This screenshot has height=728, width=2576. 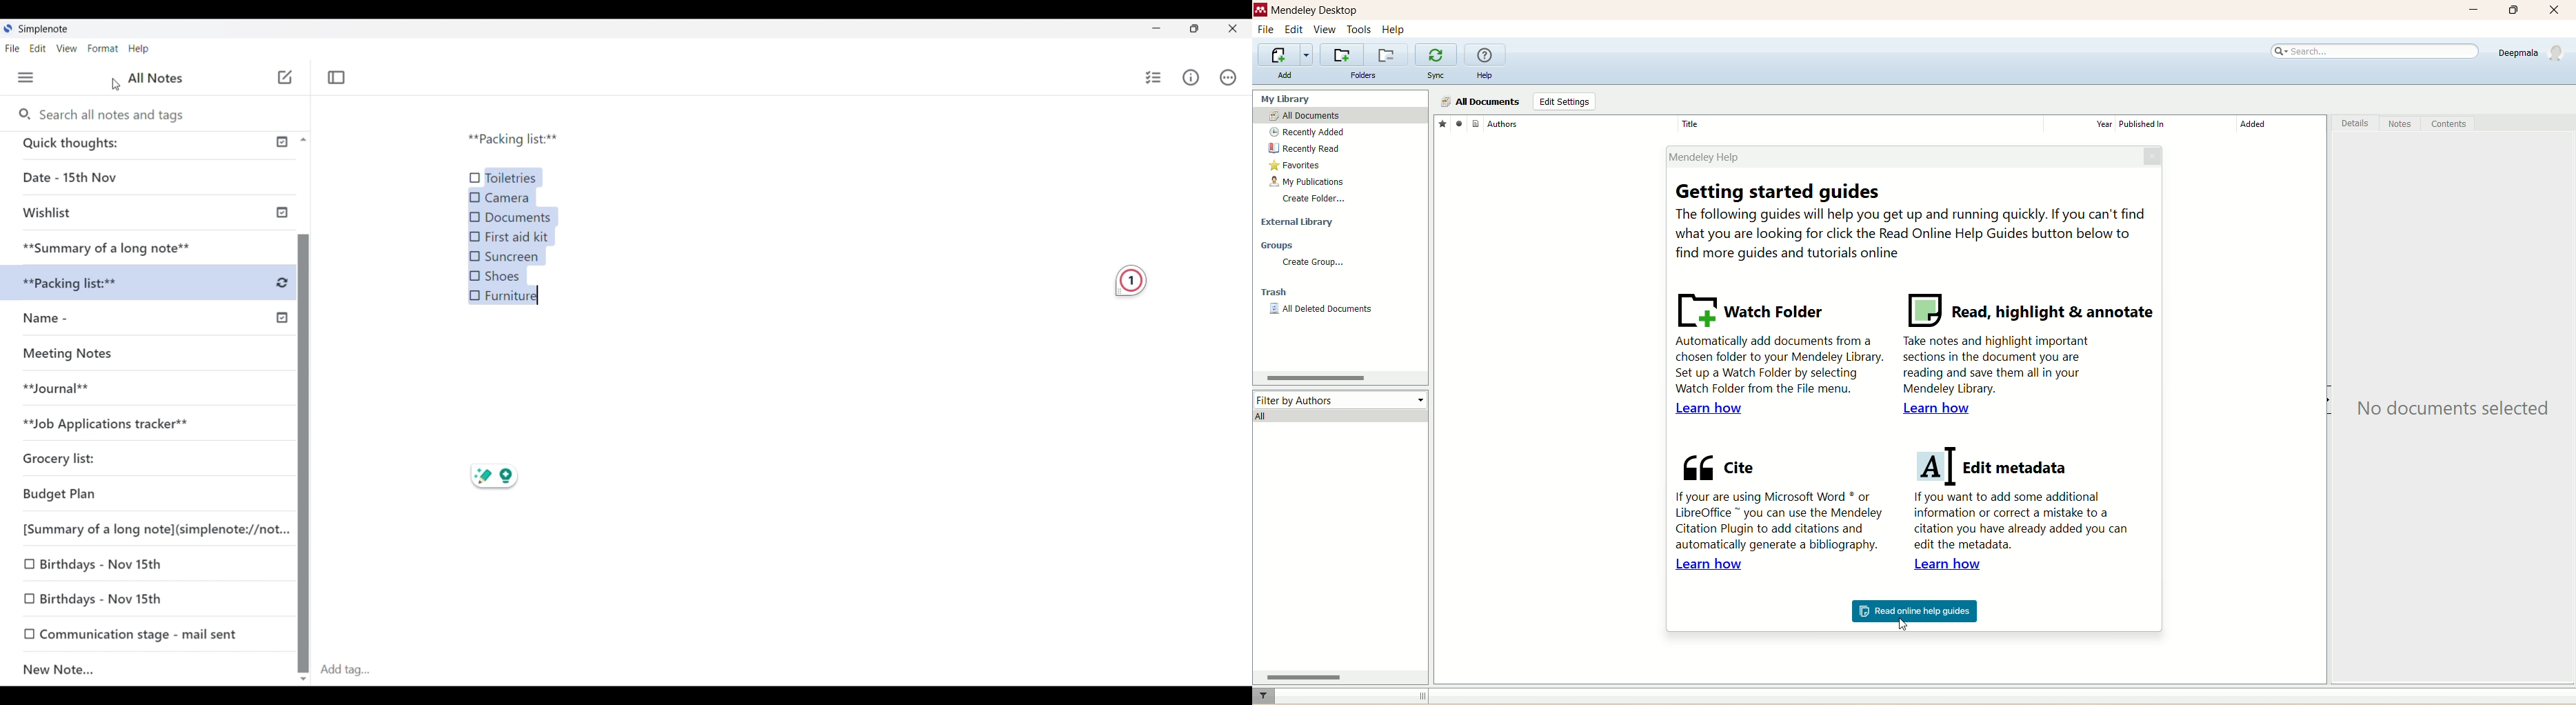 What do you see at coordinates (2175, 123) in the screenshot?
I see `published in` at bounding box center [2175, 123].